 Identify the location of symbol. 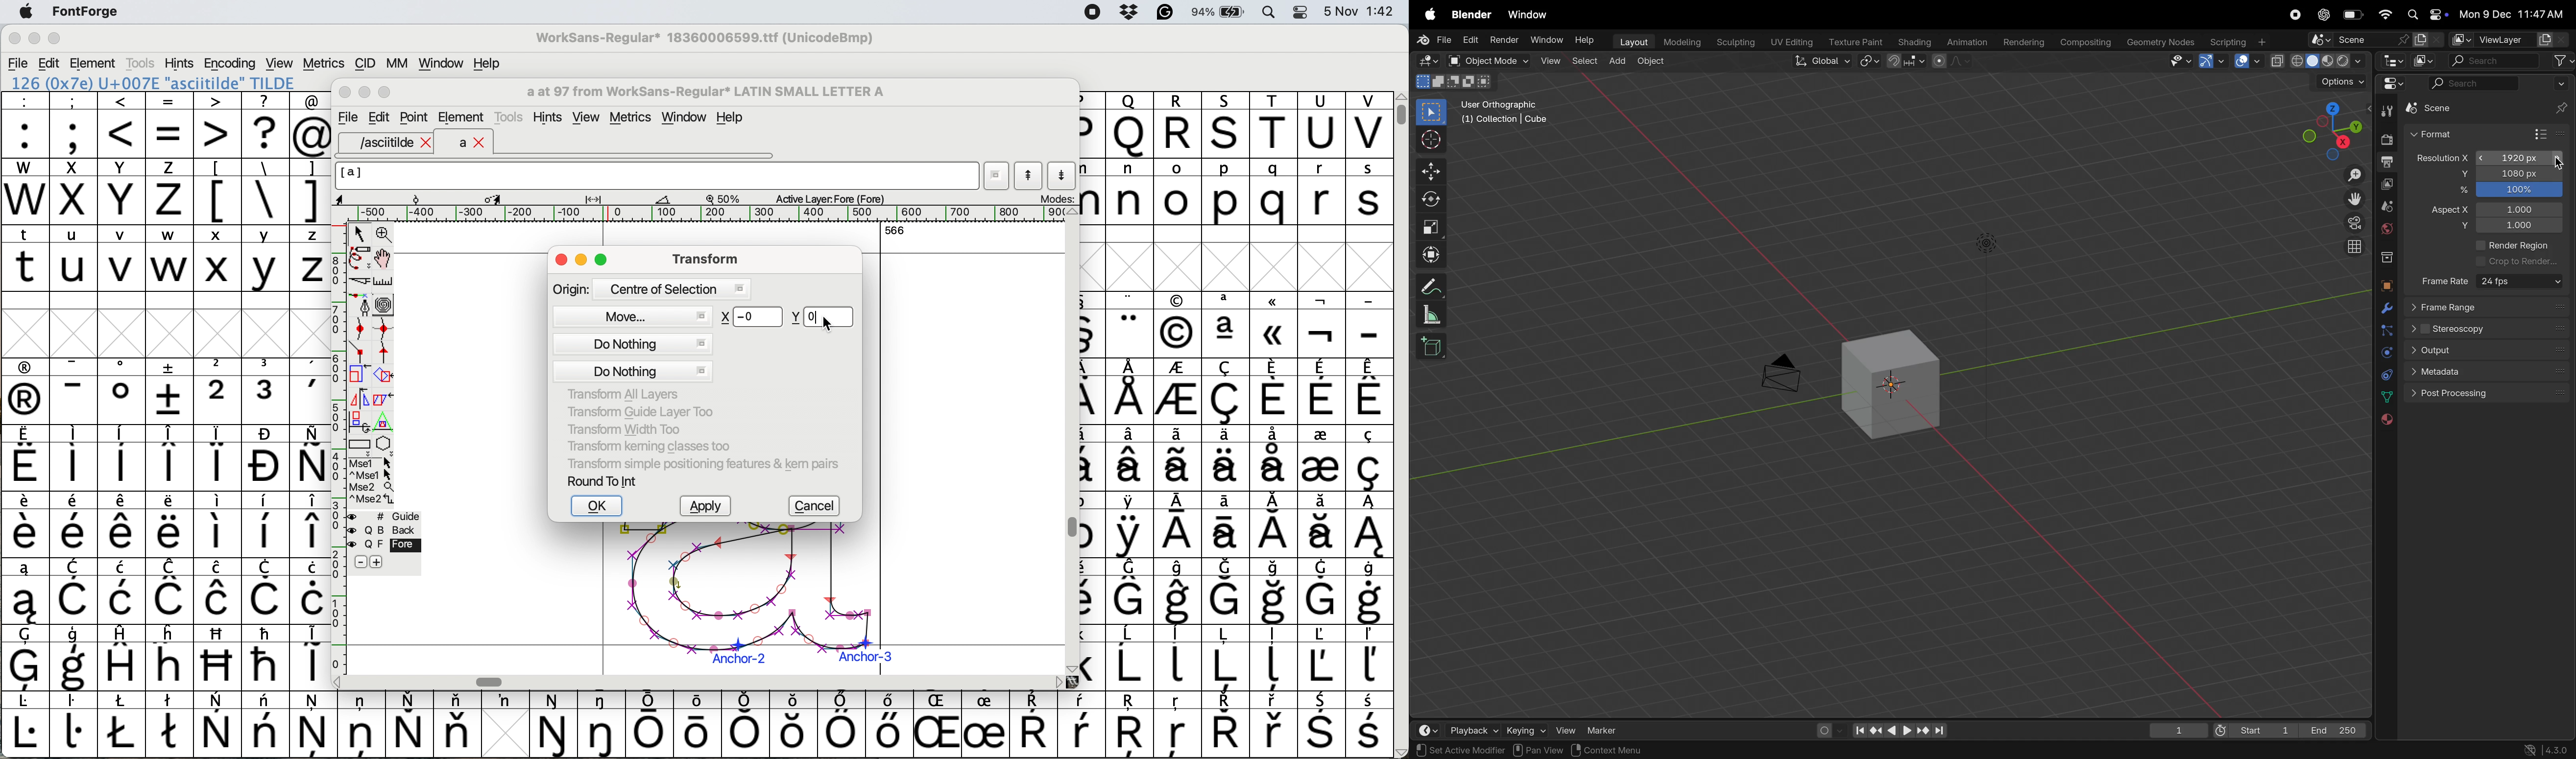
(1131, 658).